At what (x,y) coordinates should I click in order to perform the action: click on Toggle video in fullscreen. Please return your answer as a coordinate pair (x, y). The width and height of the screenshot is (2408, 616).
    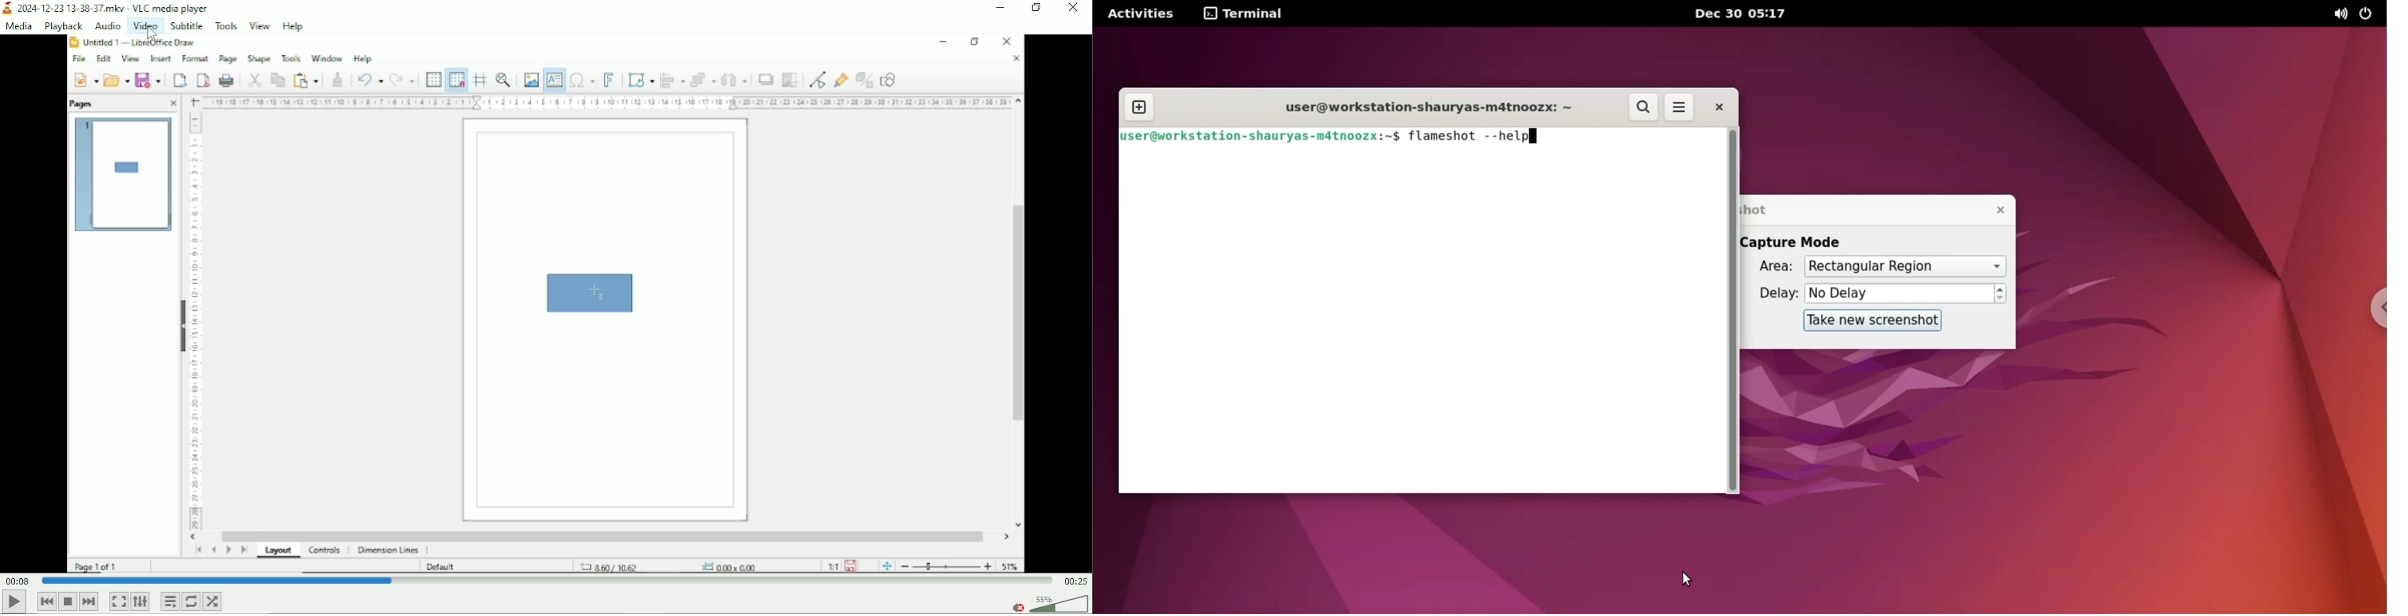
    Looking at the image, I should click on (118, 602).